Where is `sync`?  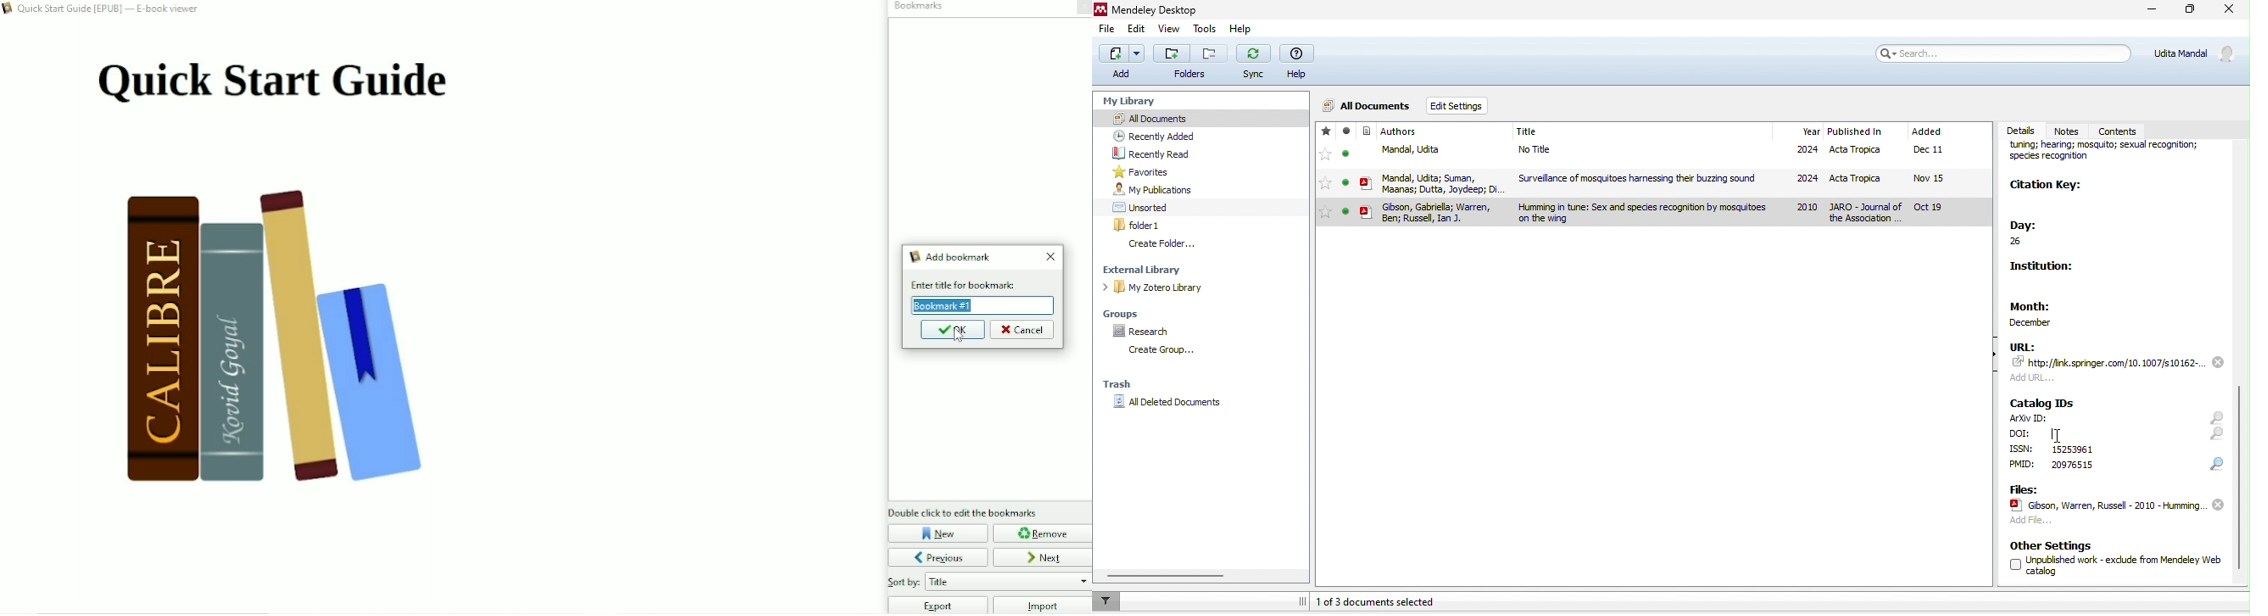 sync is located at coordinates (1255, 64).